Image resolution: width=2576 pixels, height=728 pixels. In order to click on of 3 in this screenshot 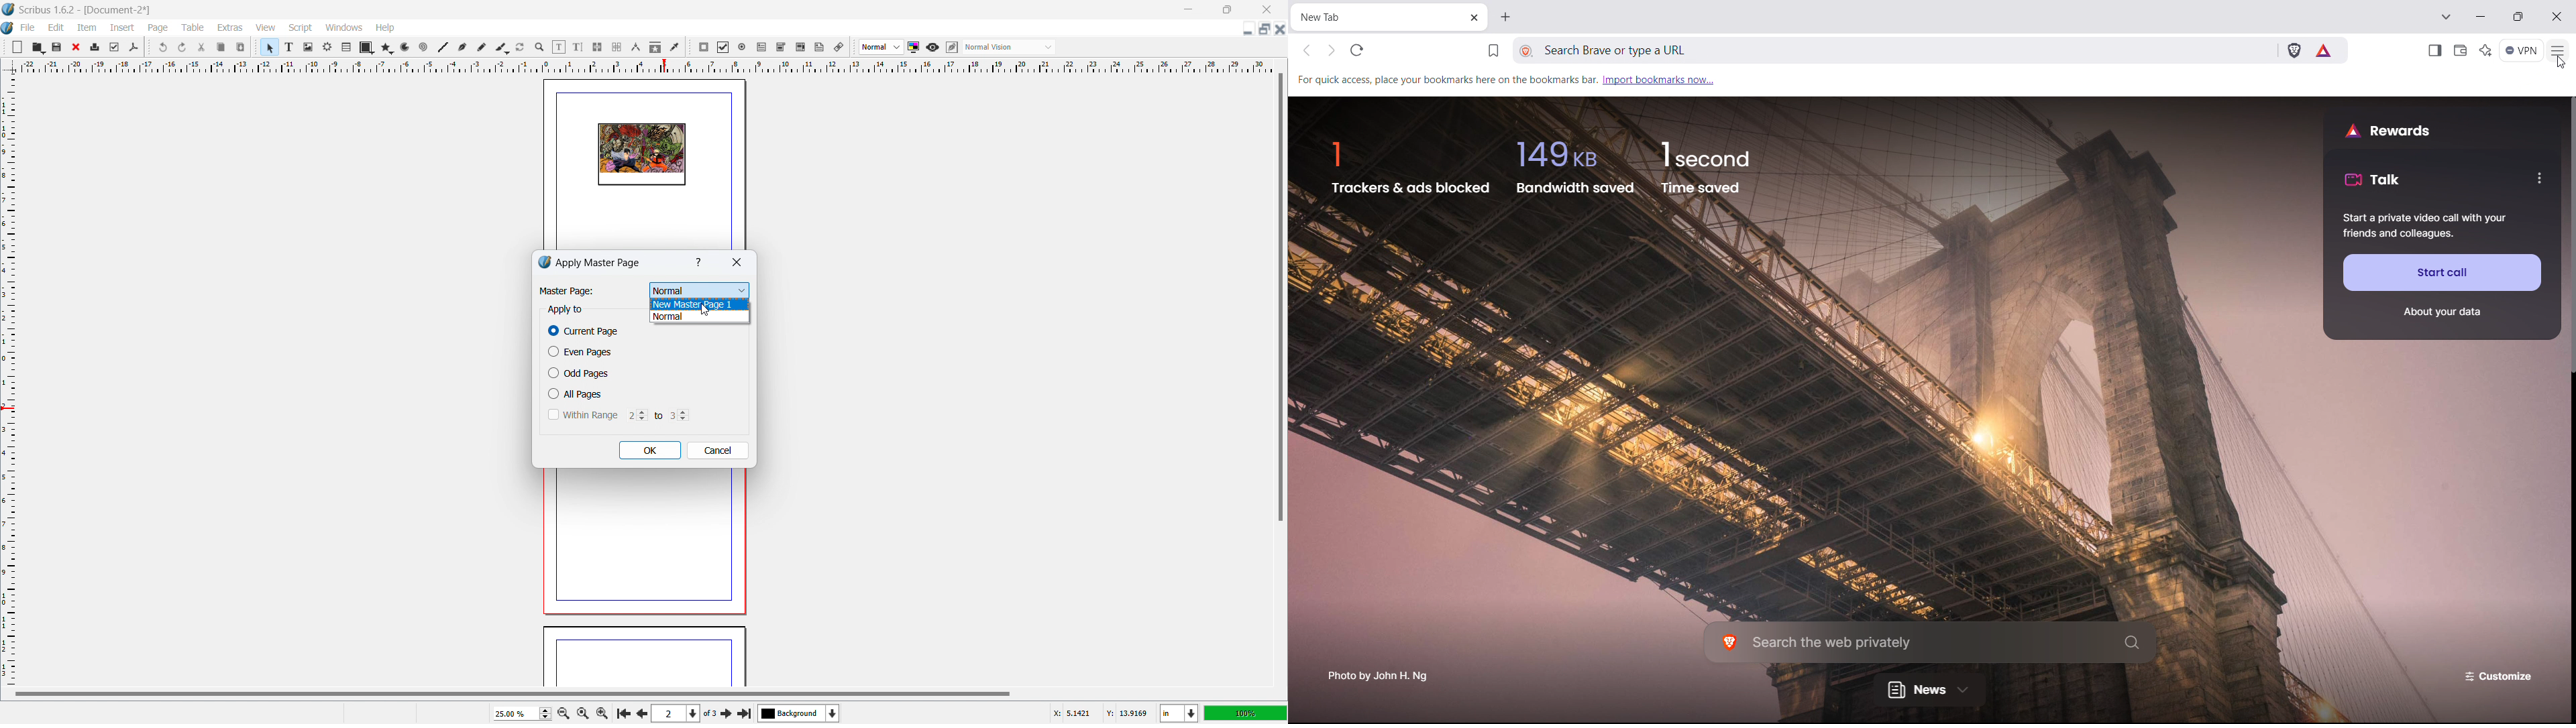, I will do `click(710, 714)`.